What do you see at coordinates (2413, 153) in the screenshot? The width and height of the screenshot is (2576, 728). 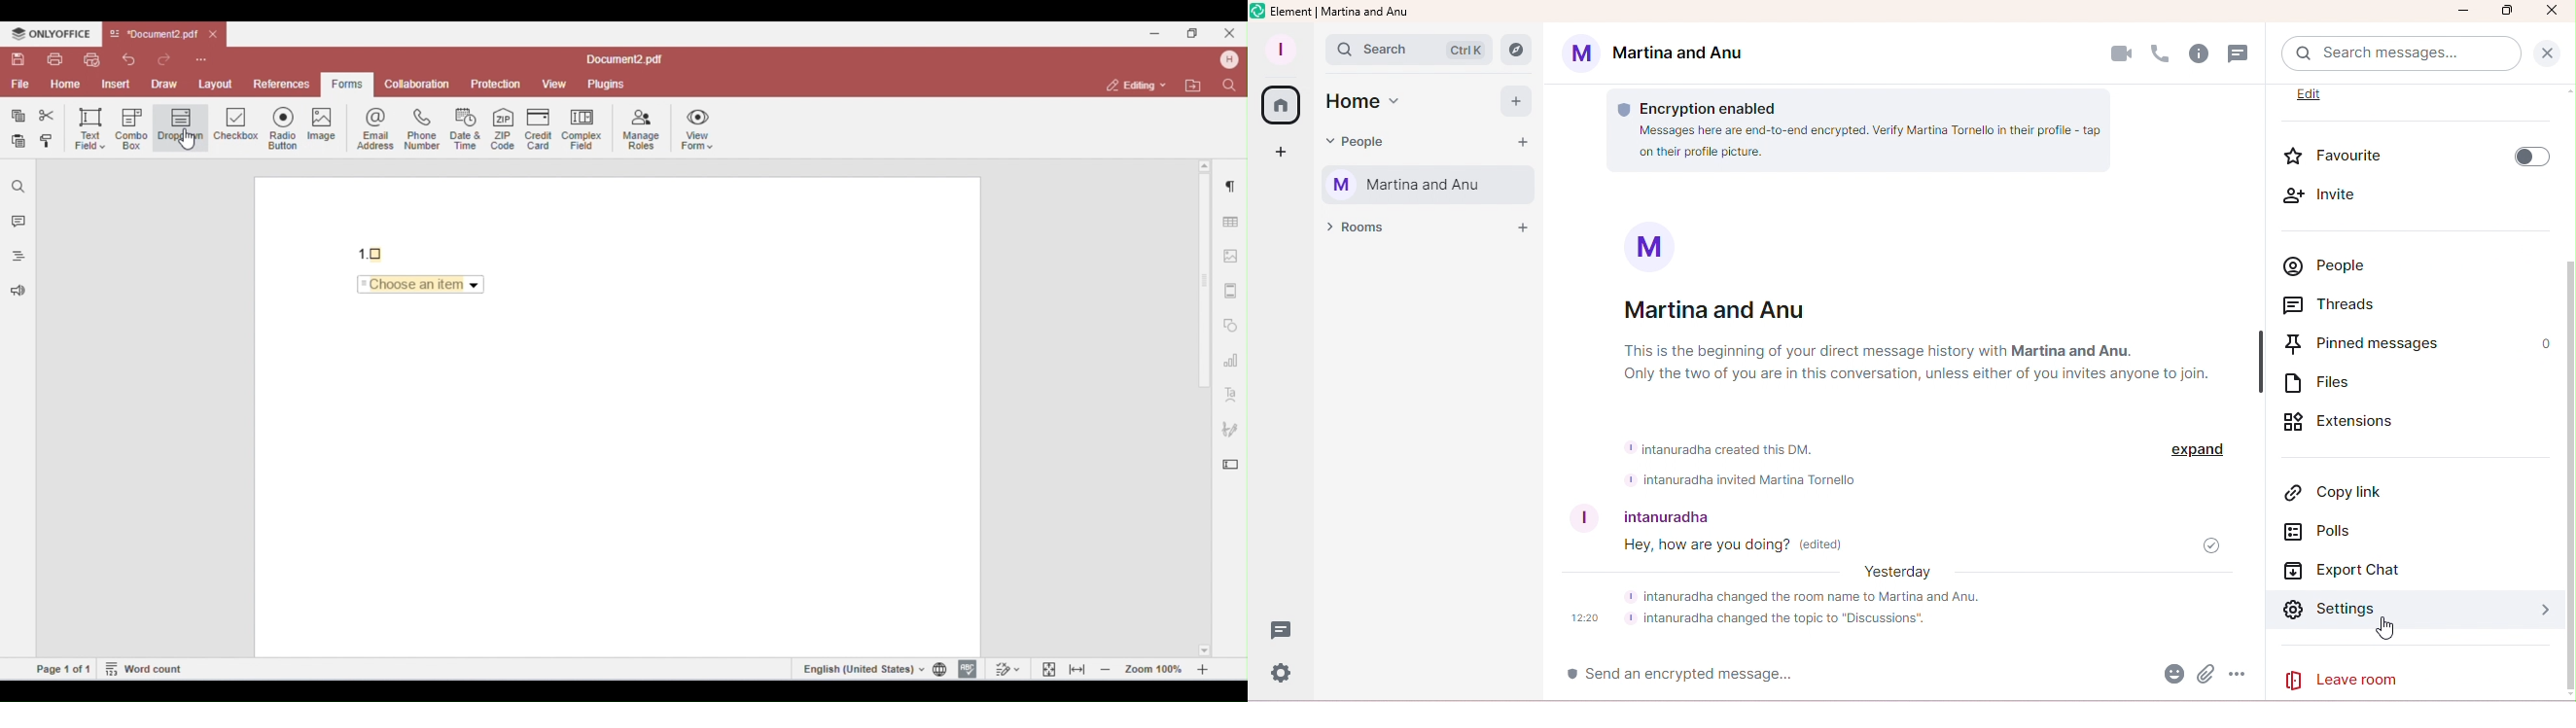 I see `Favourite` at bounding box center [2413, 153].